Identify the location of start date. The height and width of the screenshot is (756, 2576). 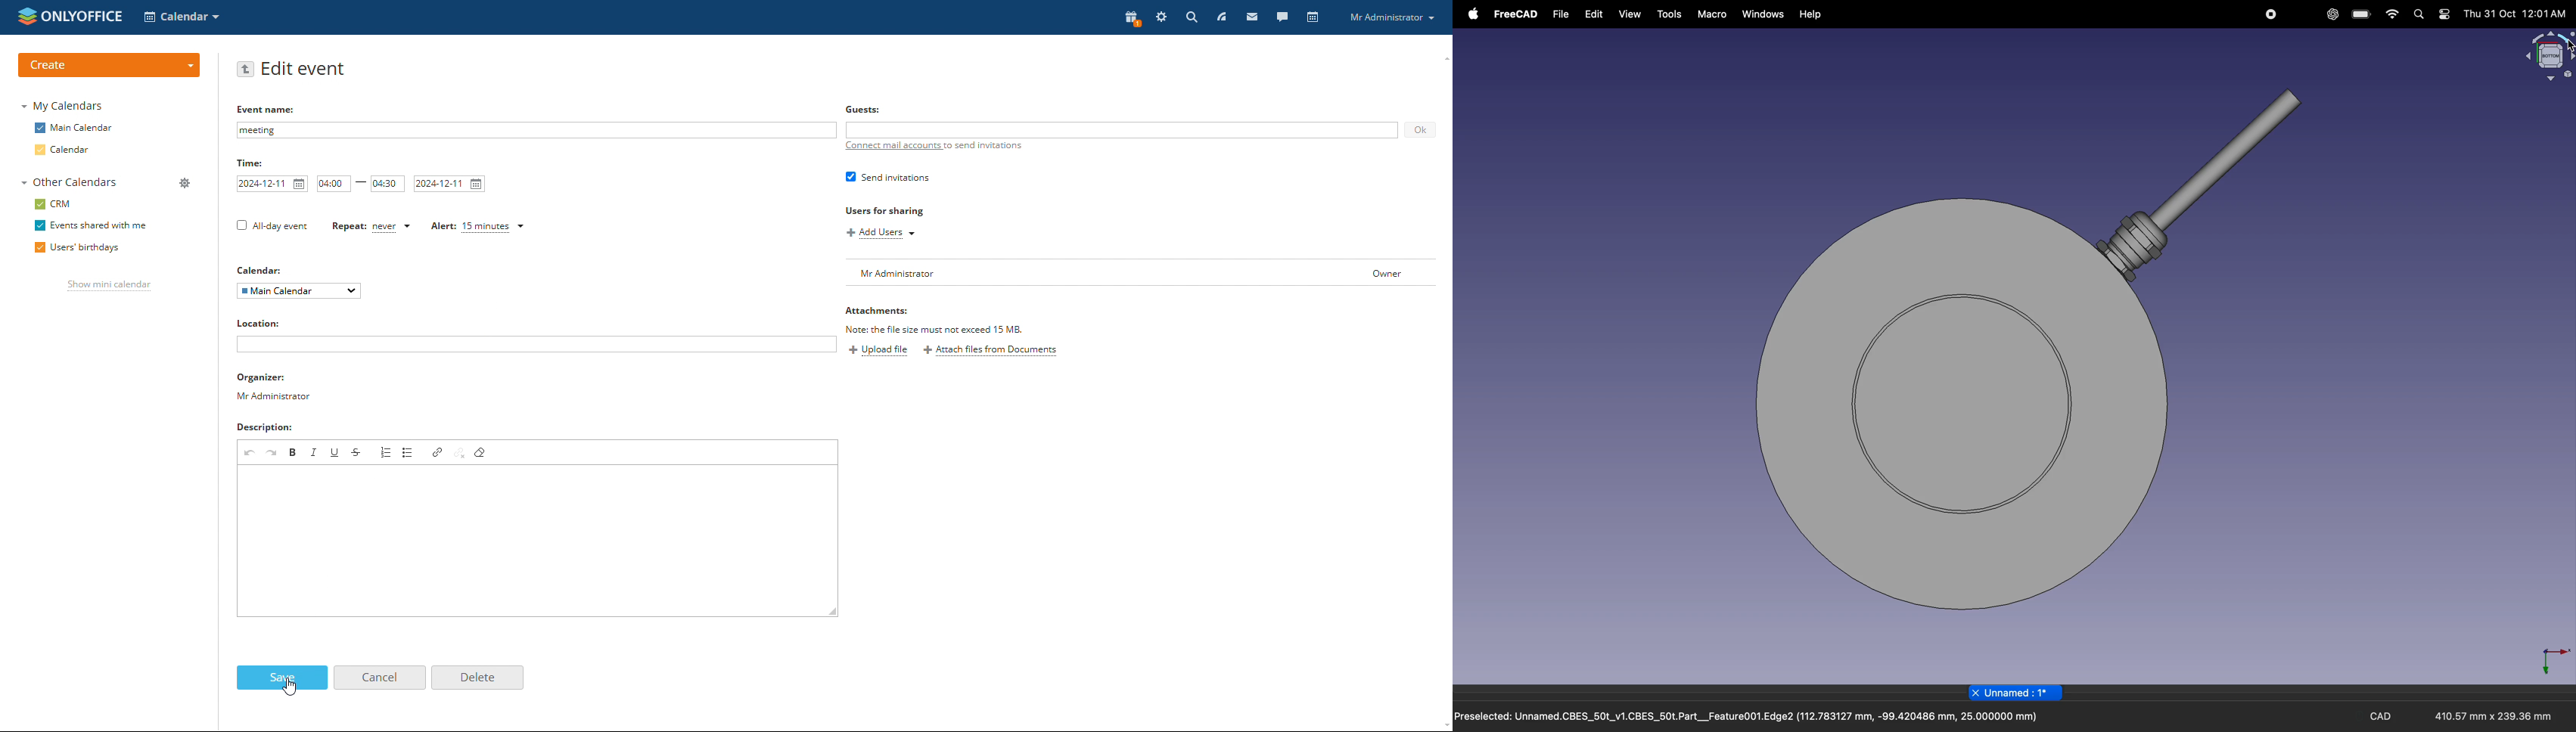
(272, 184).